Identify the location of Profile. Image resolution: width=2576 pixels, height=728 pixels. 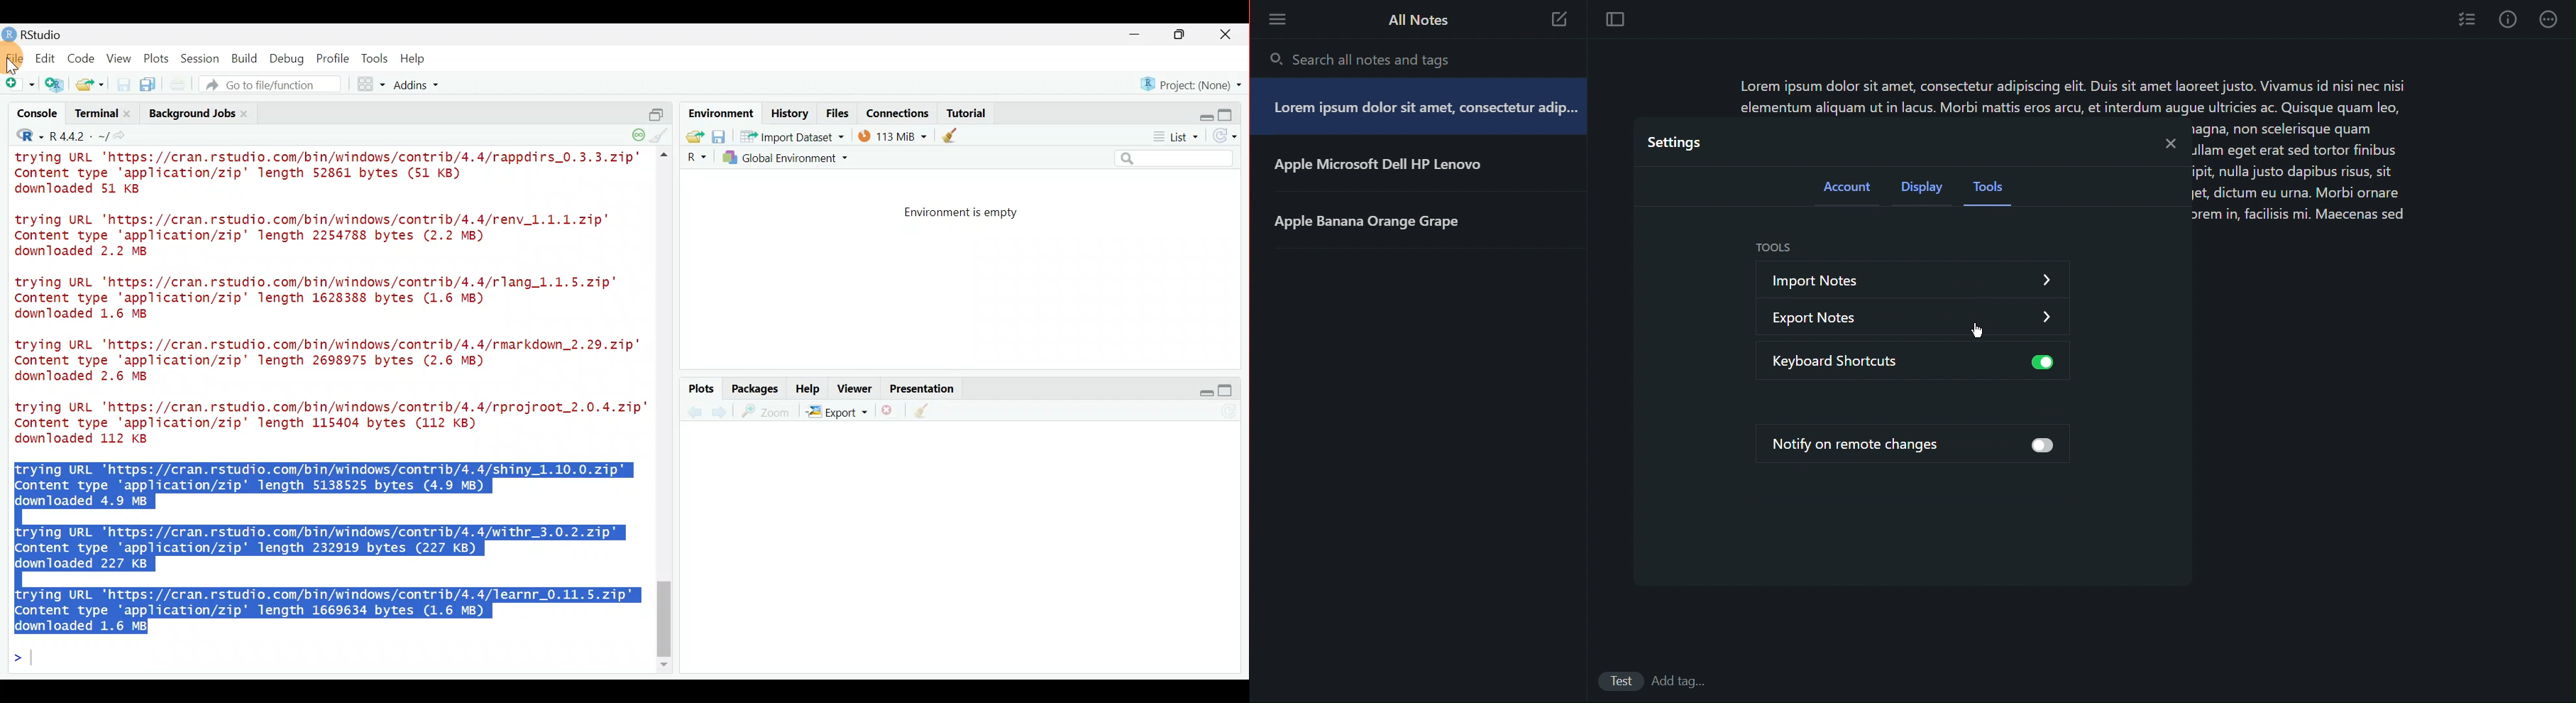
(332, 57).